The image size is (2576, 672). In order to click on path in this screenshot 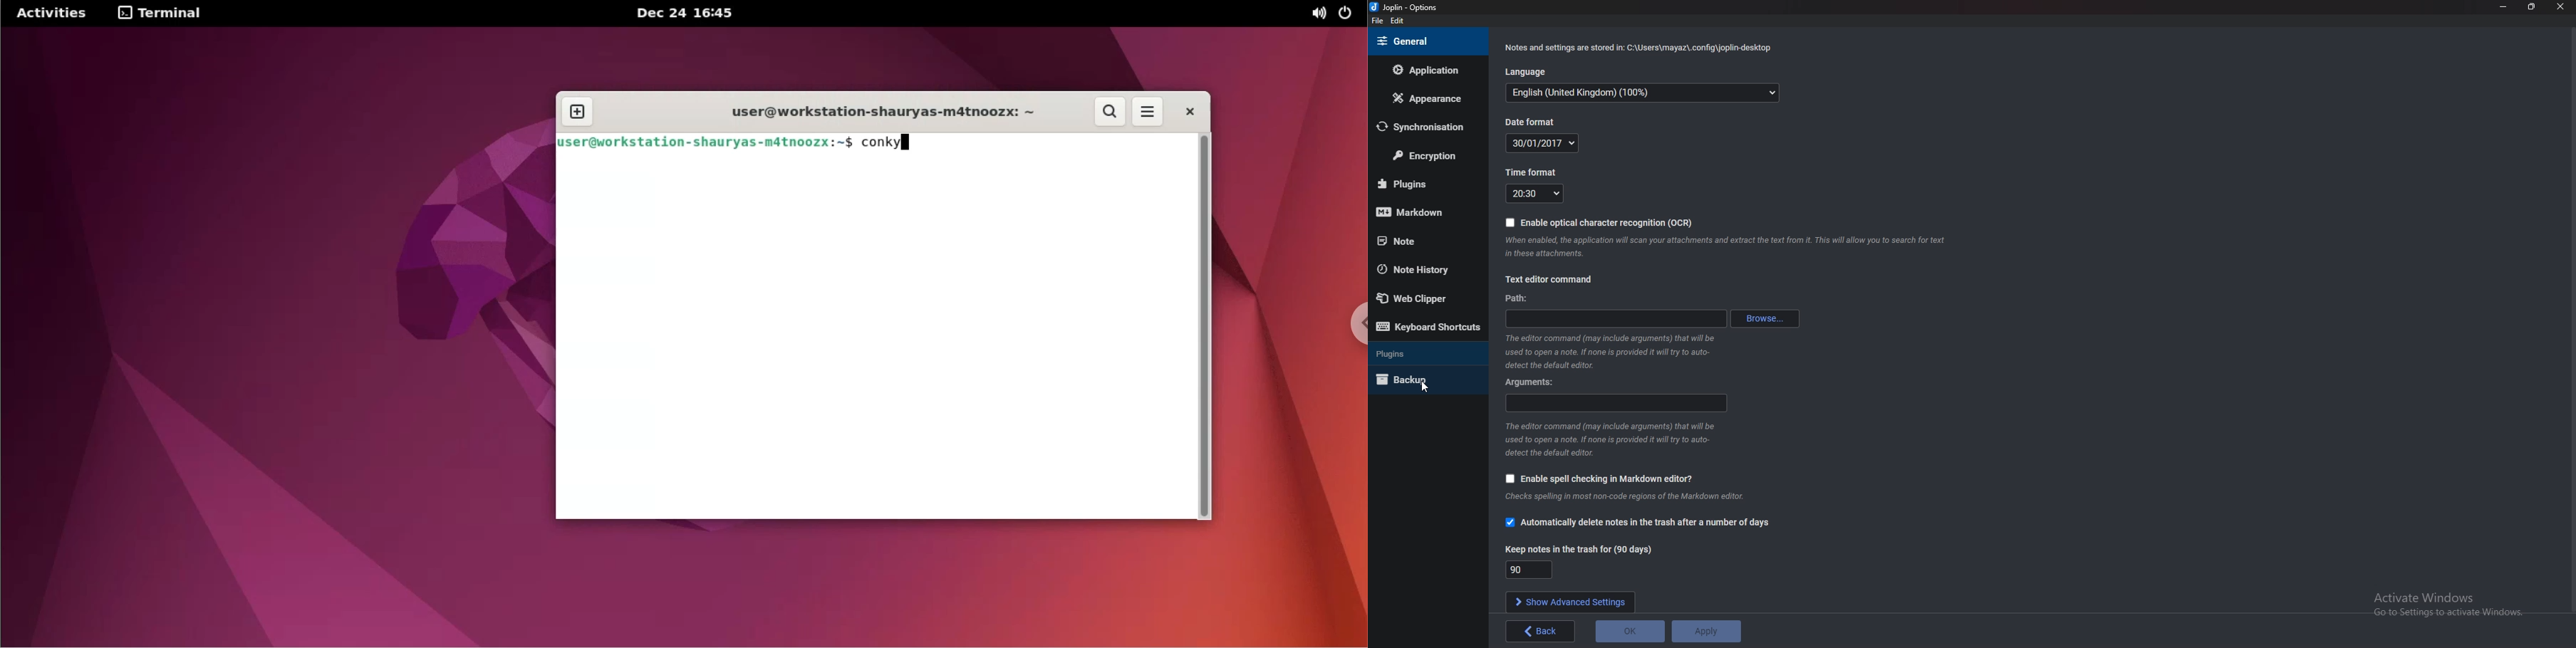, I will do `click(1521, 298)`.